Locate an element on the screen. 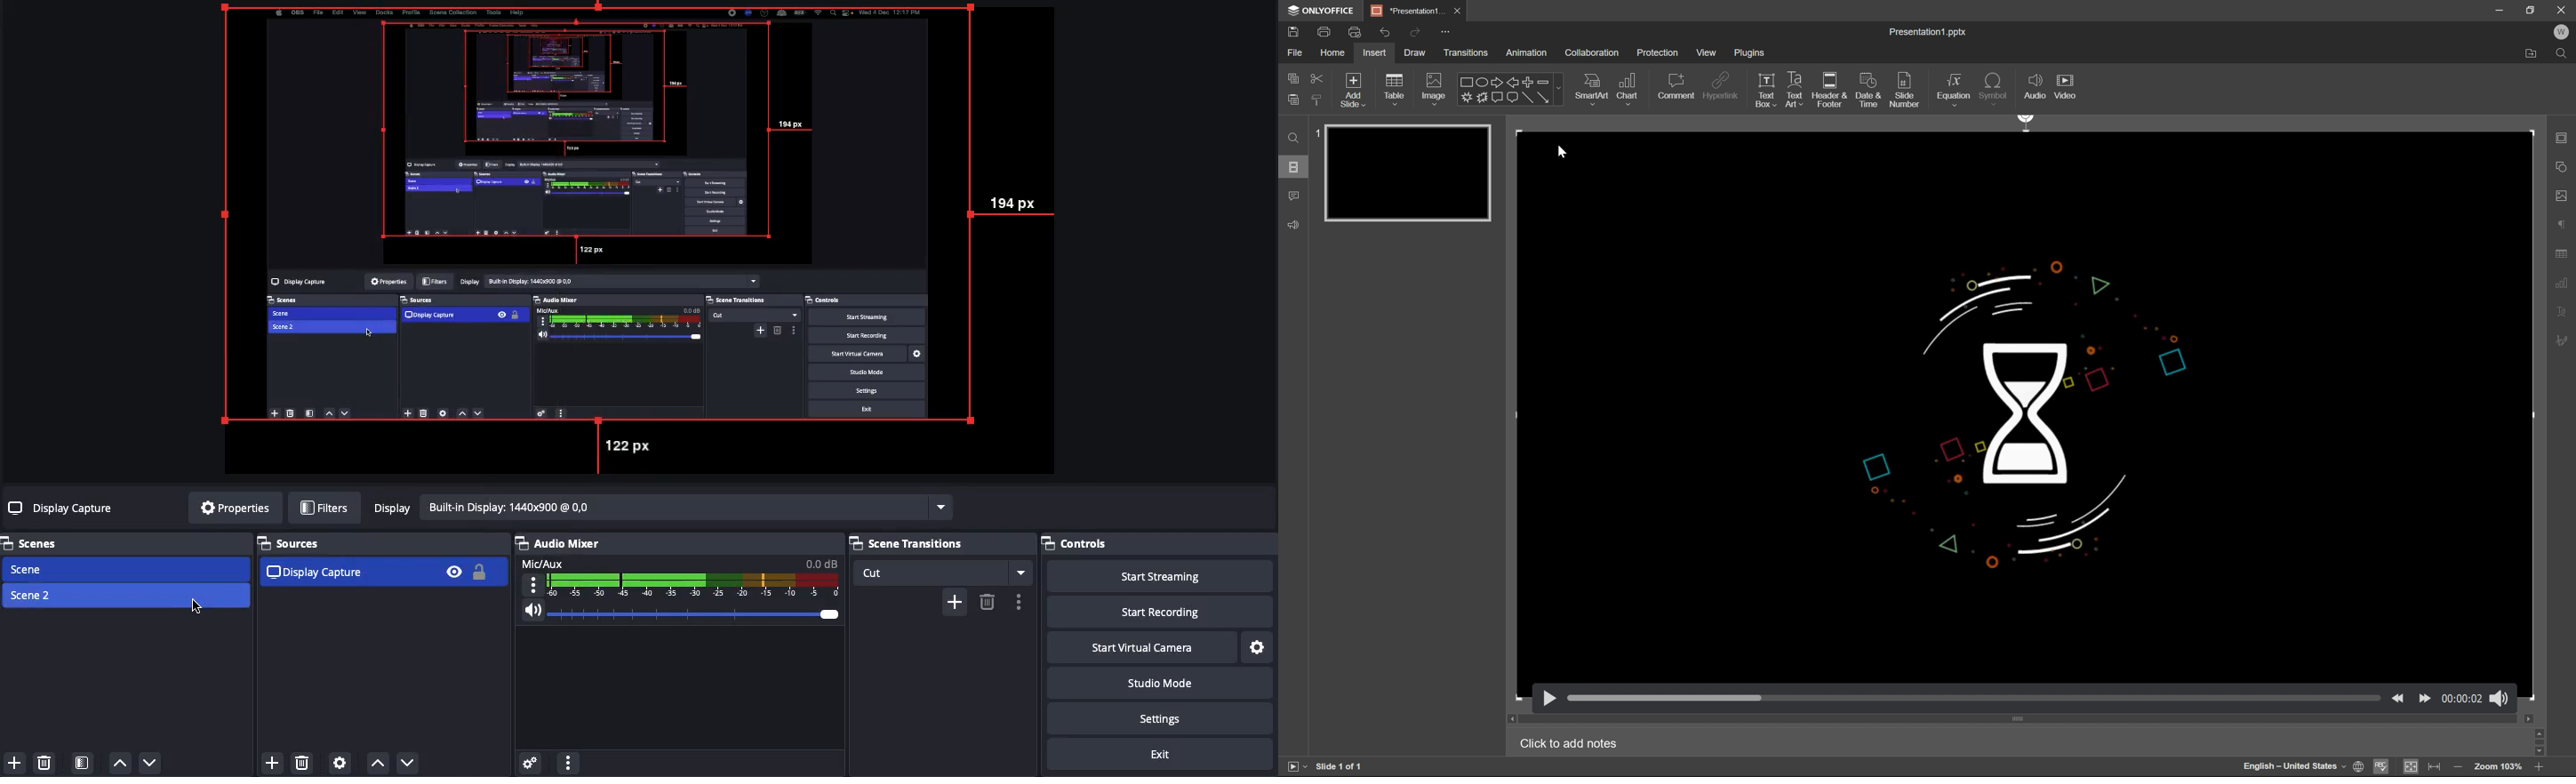  table is located at coordinates (1397, 90).